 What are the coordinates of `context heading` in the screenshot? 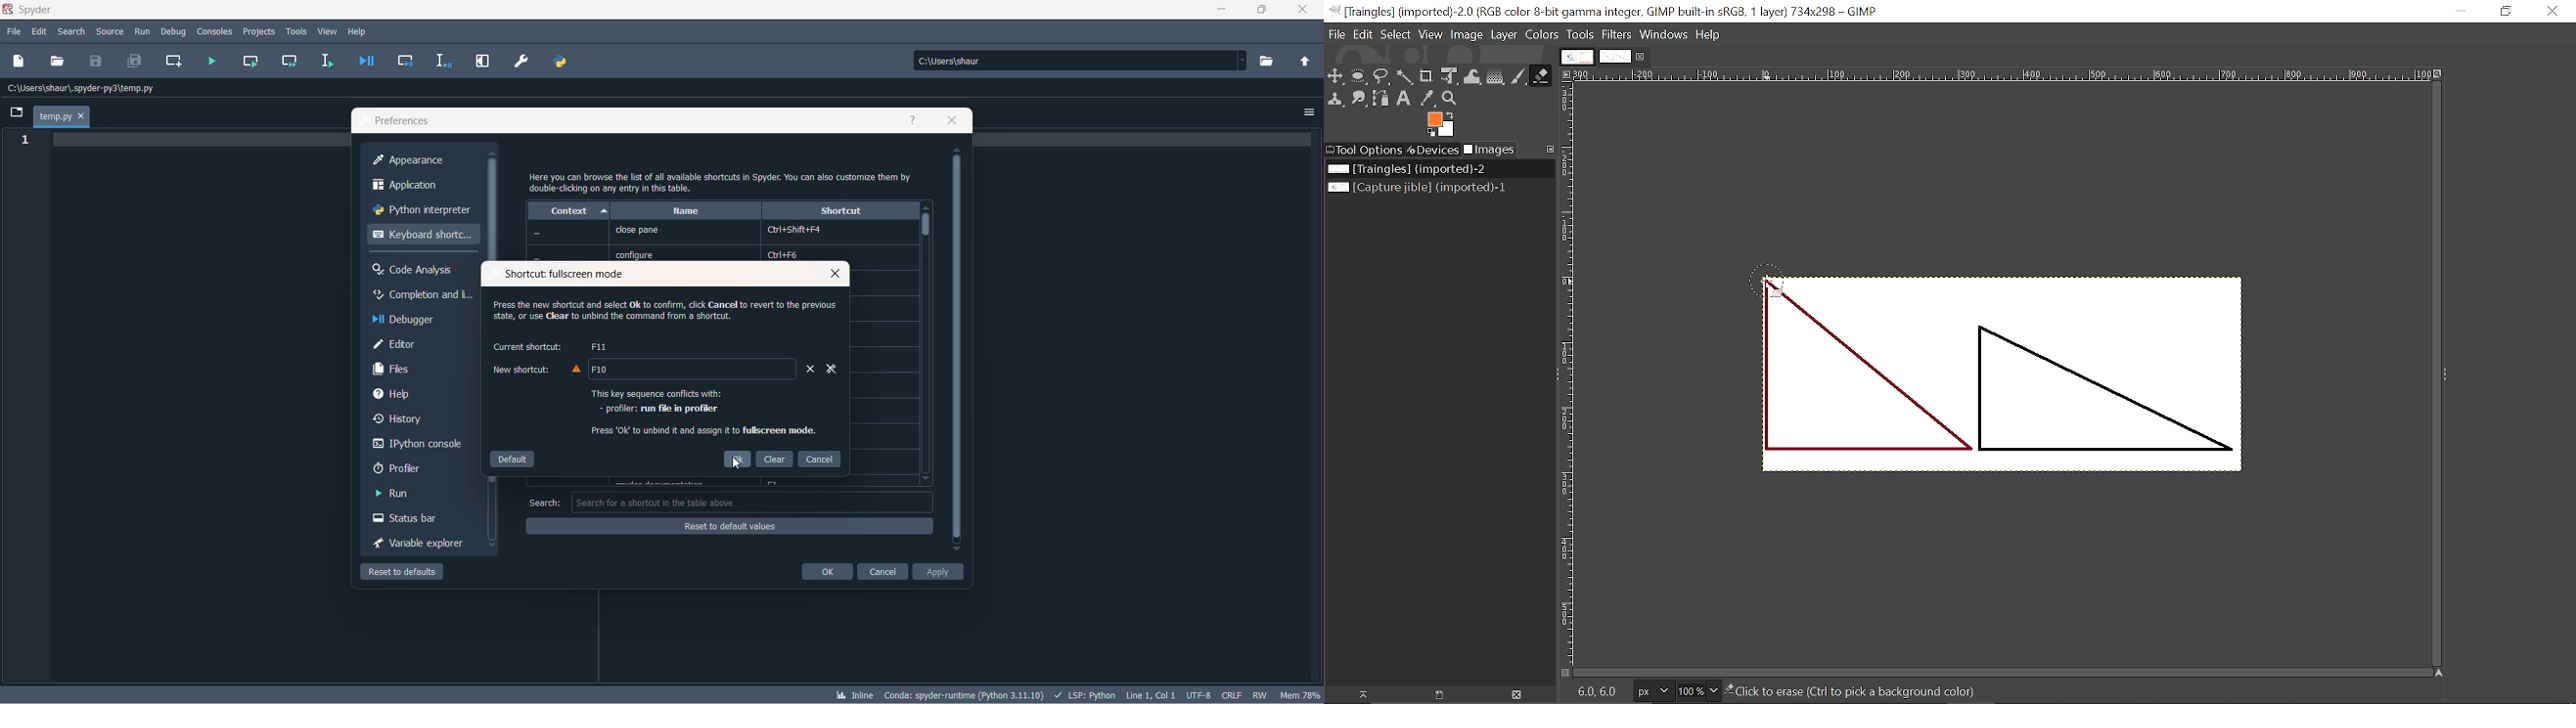 It's located at (569, 211).